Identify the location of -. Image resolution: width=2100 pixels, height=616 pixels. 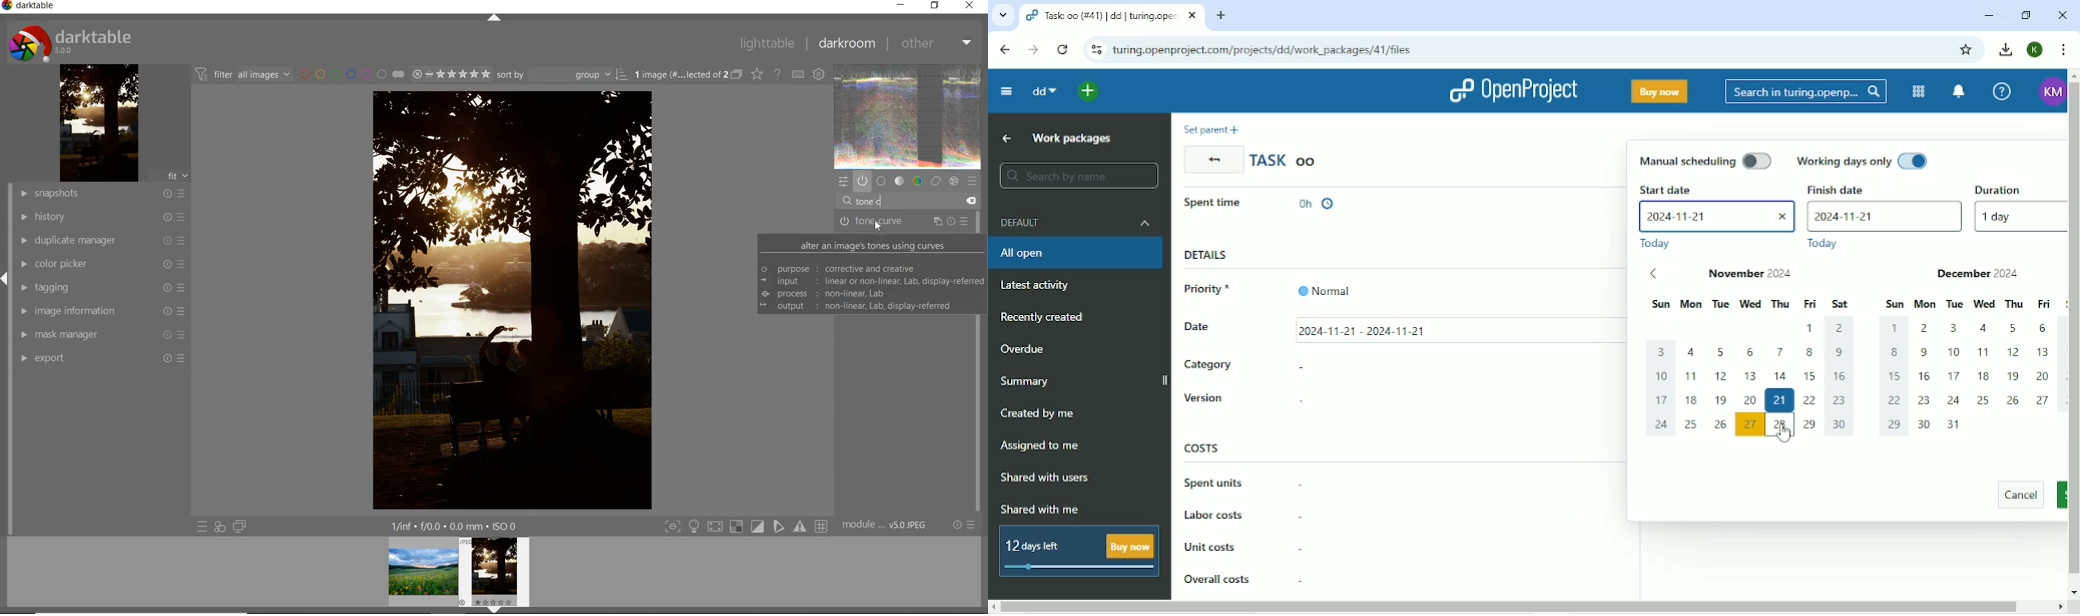
(1306, 403).